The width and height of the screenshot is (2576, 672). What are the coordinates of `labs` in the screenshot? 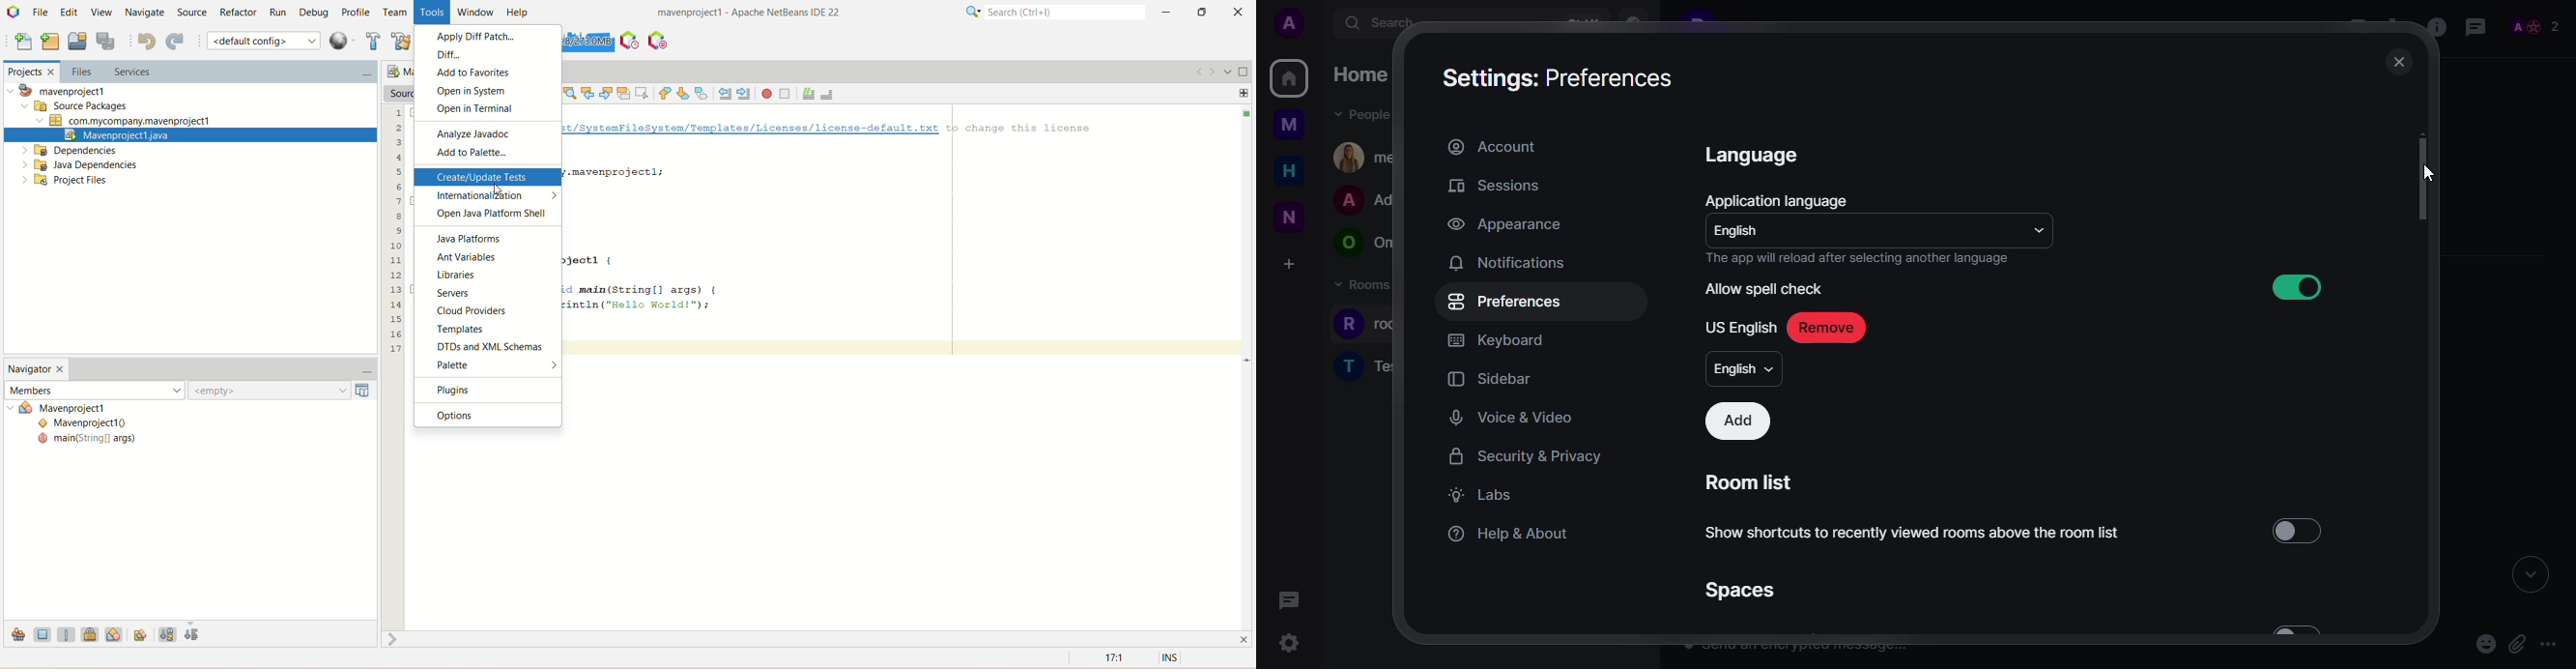 It's located at (1478, 494).